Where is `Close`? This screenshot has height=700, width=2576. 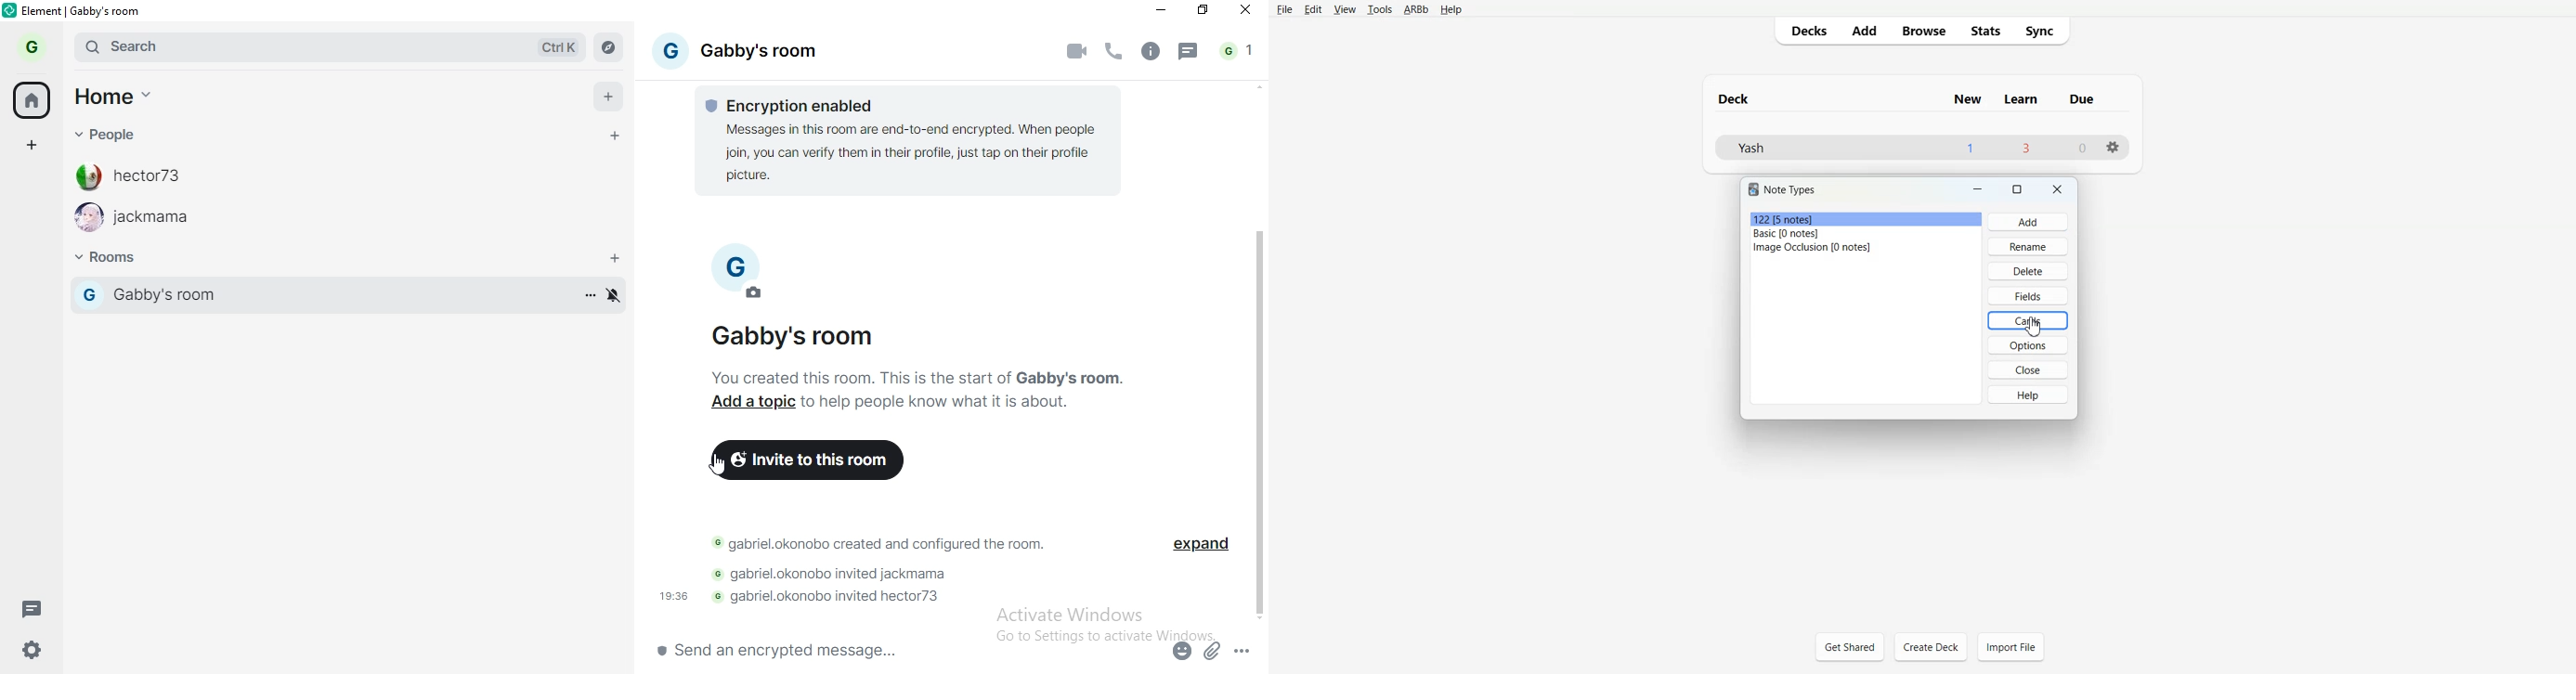 Close is located at coordinates (2058, 189).